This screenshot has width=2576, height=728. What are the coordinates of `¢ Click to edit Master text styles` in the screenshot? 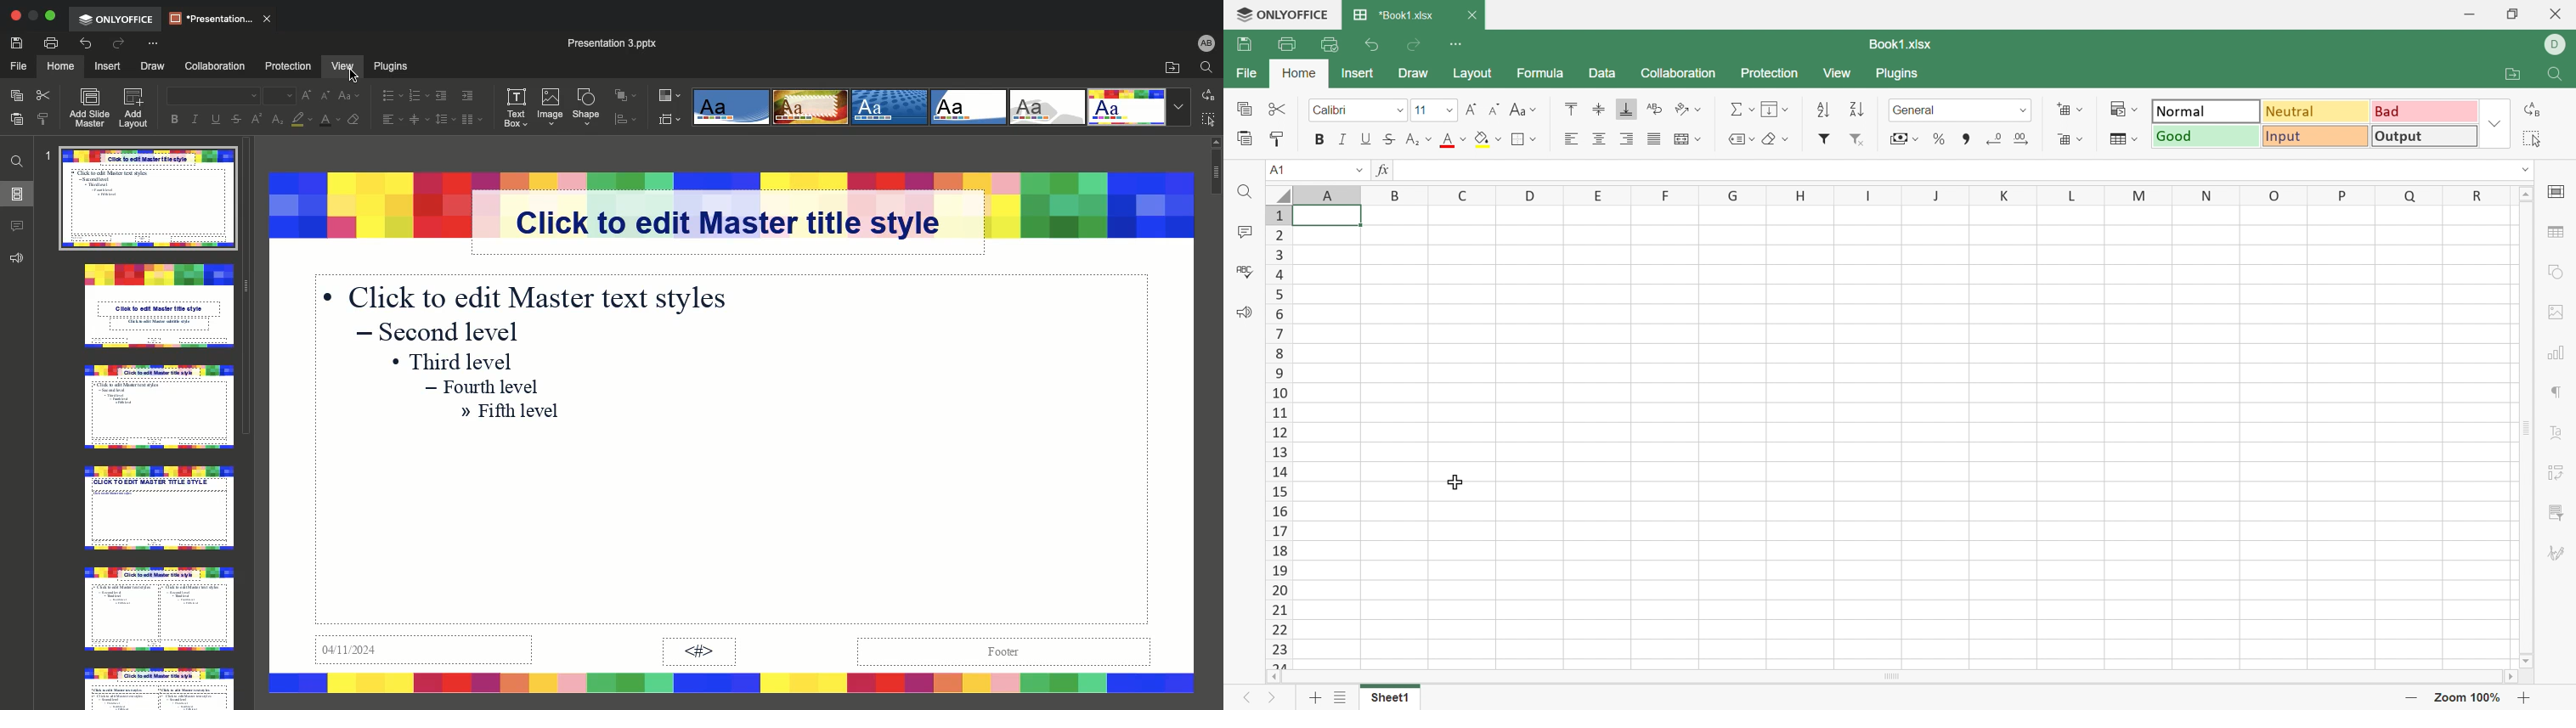 It's located at (530, 296).